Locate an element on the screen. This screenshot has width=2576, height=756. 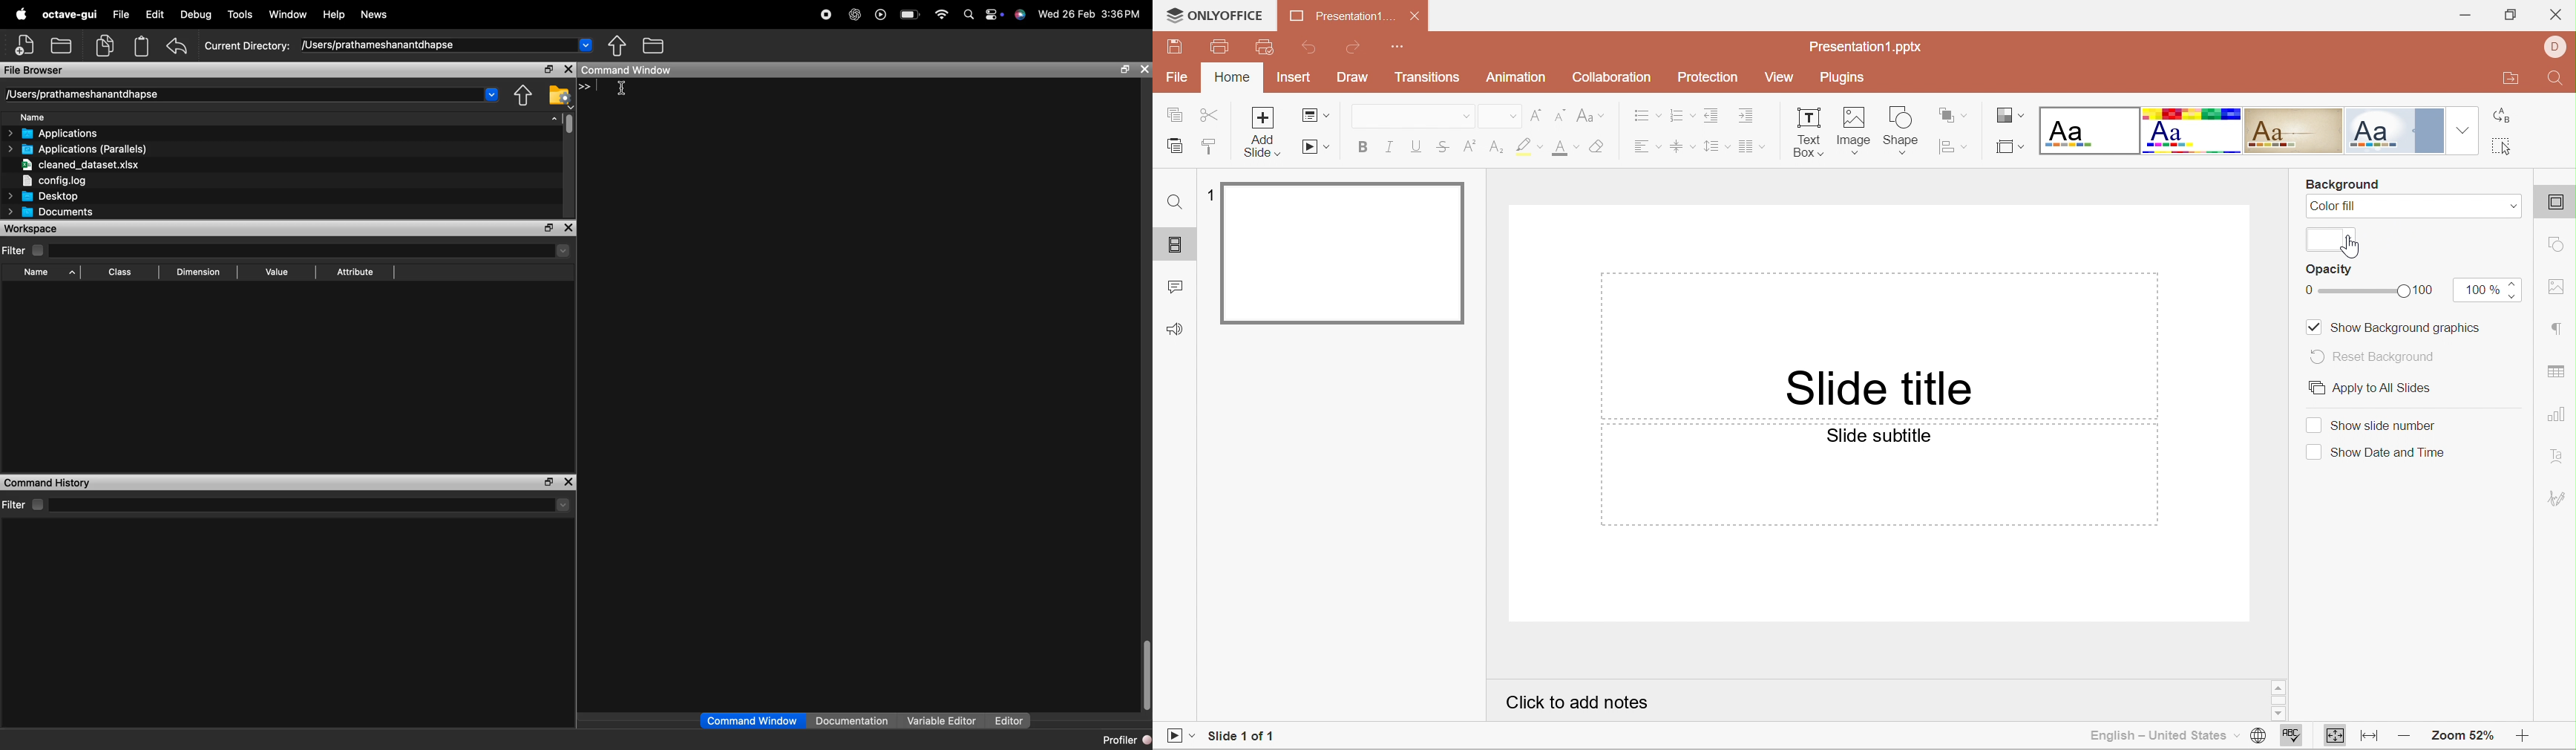
Change slide layout is located at coordinates (1311, 114).